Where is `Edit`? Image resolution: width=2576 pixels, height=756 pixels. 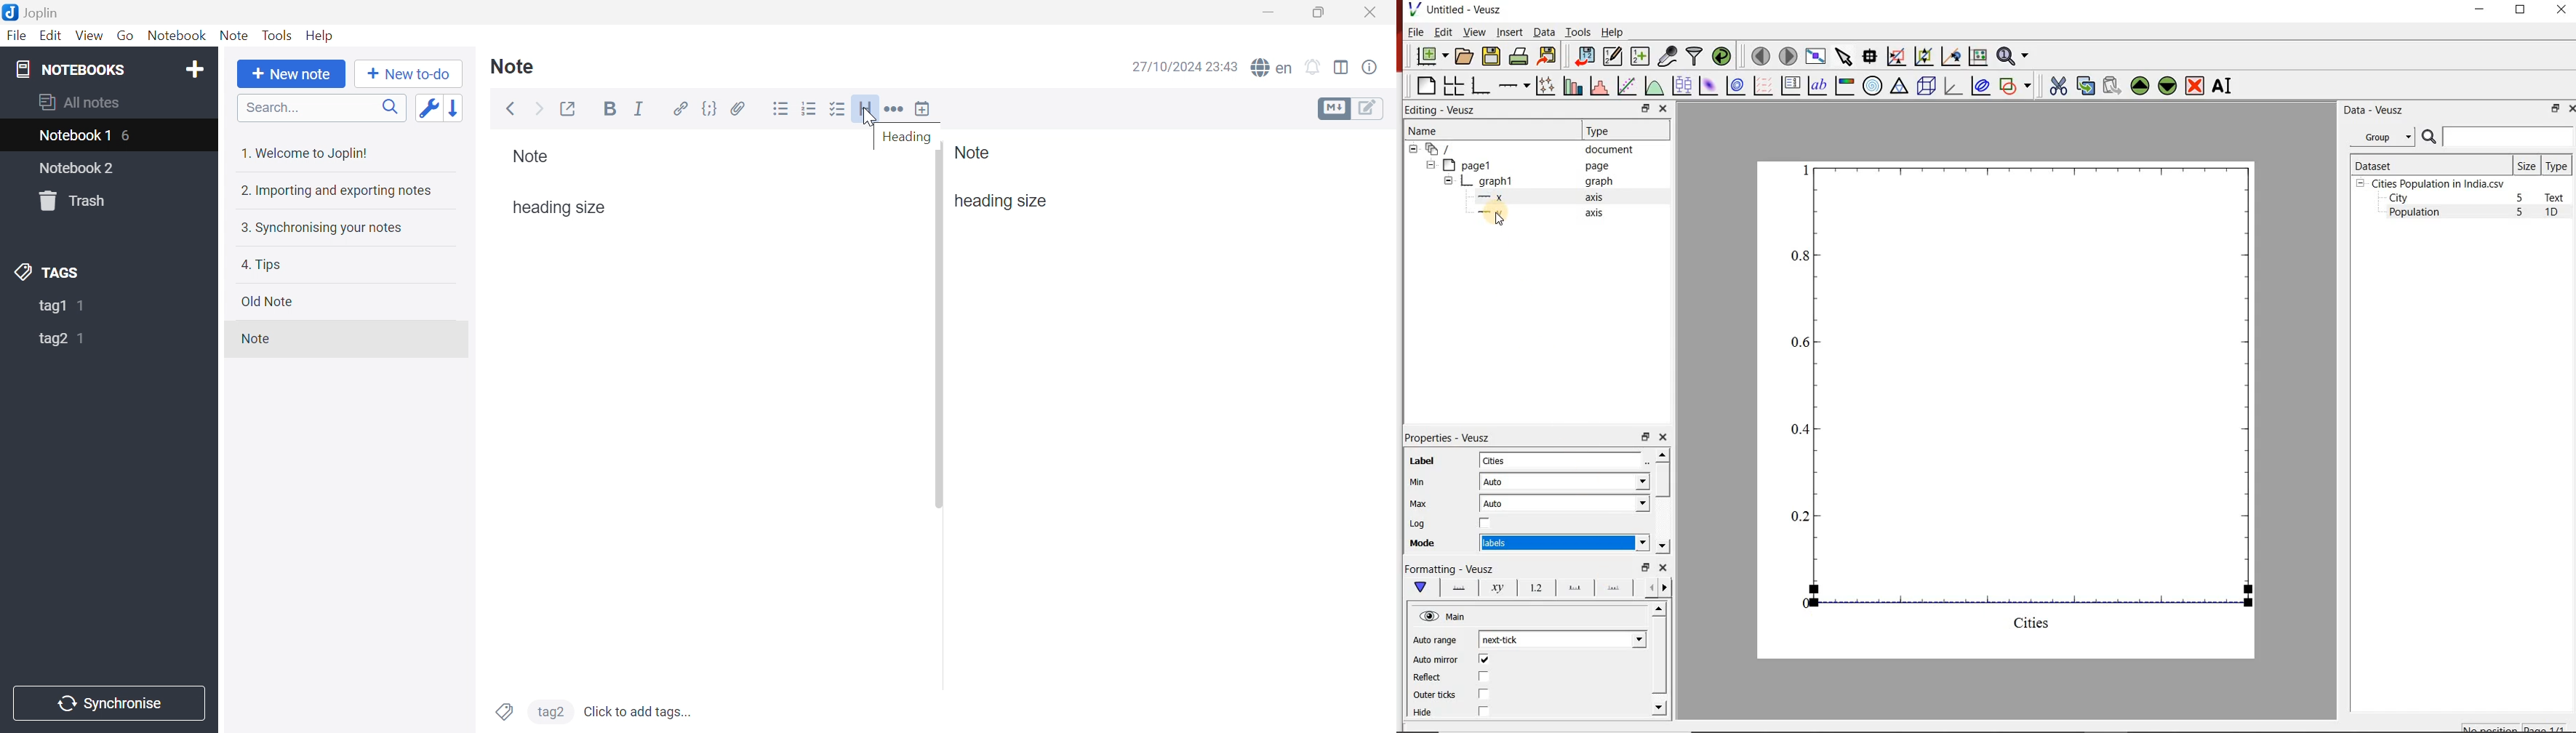
Edit is located at coordinates (52, 36).